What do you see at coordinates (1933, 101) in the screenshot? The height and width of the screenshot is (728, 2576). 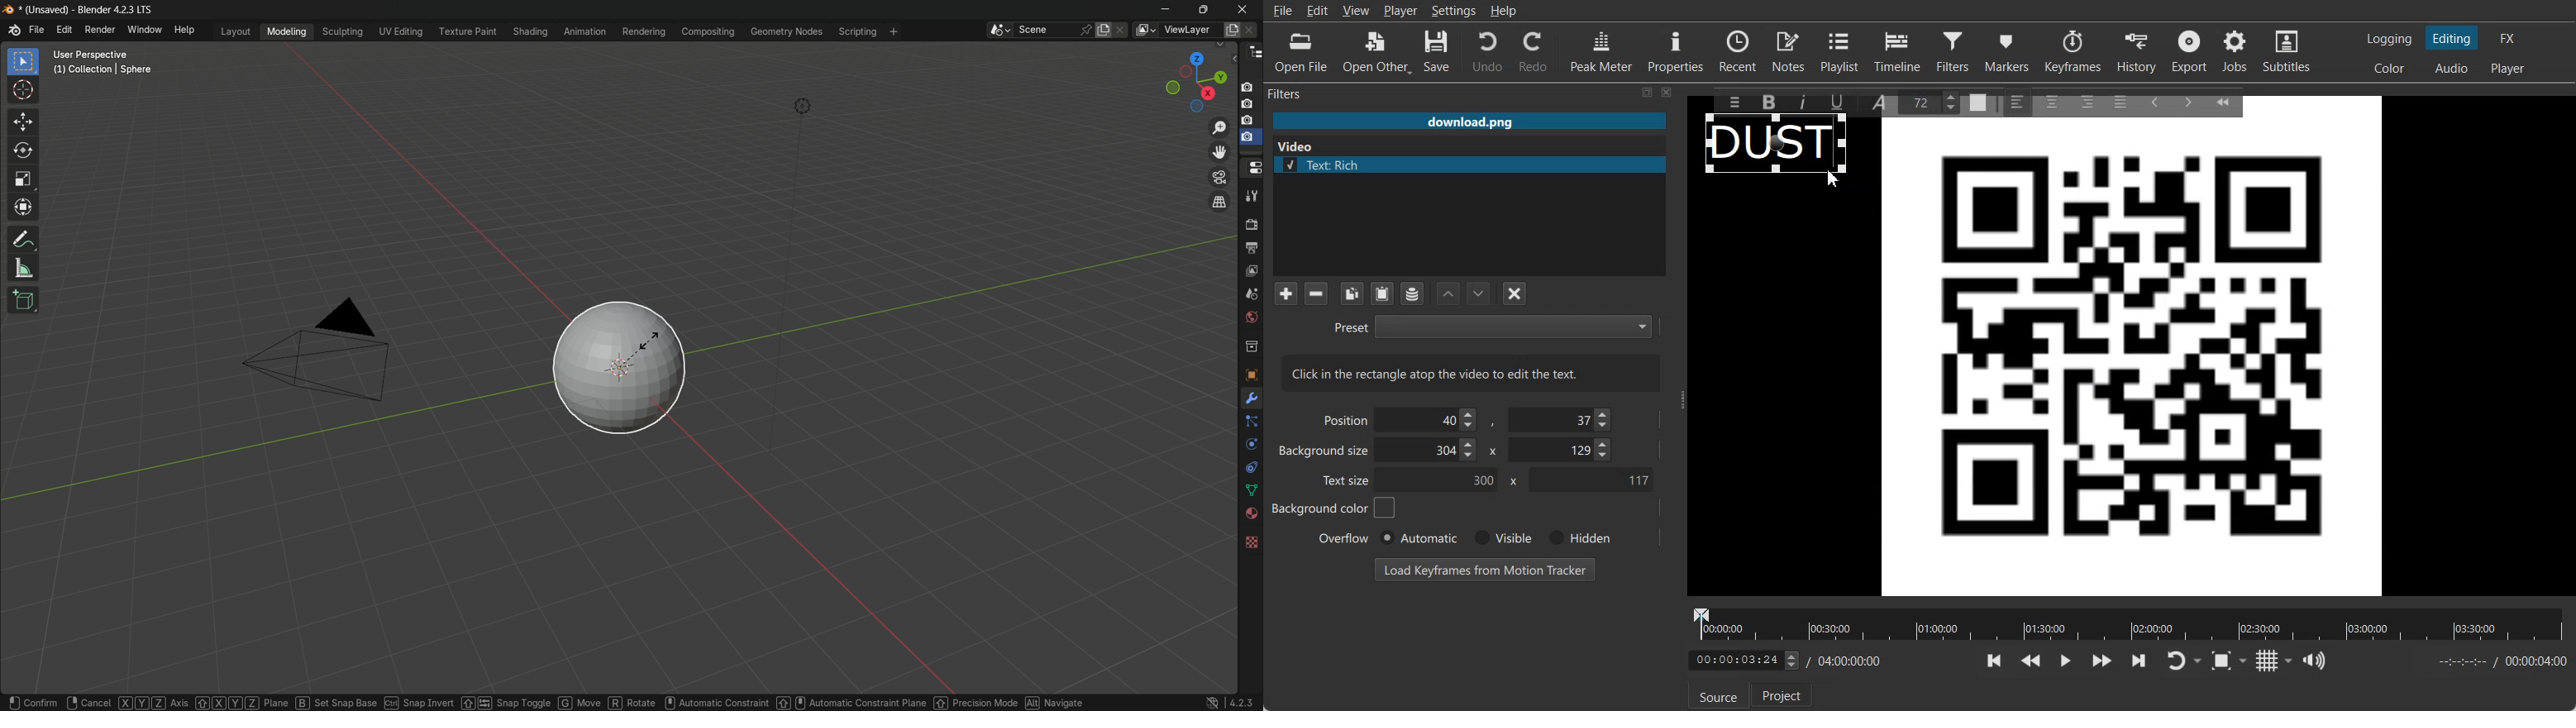 I see `Text Size` at bounding box center [1933, 101].